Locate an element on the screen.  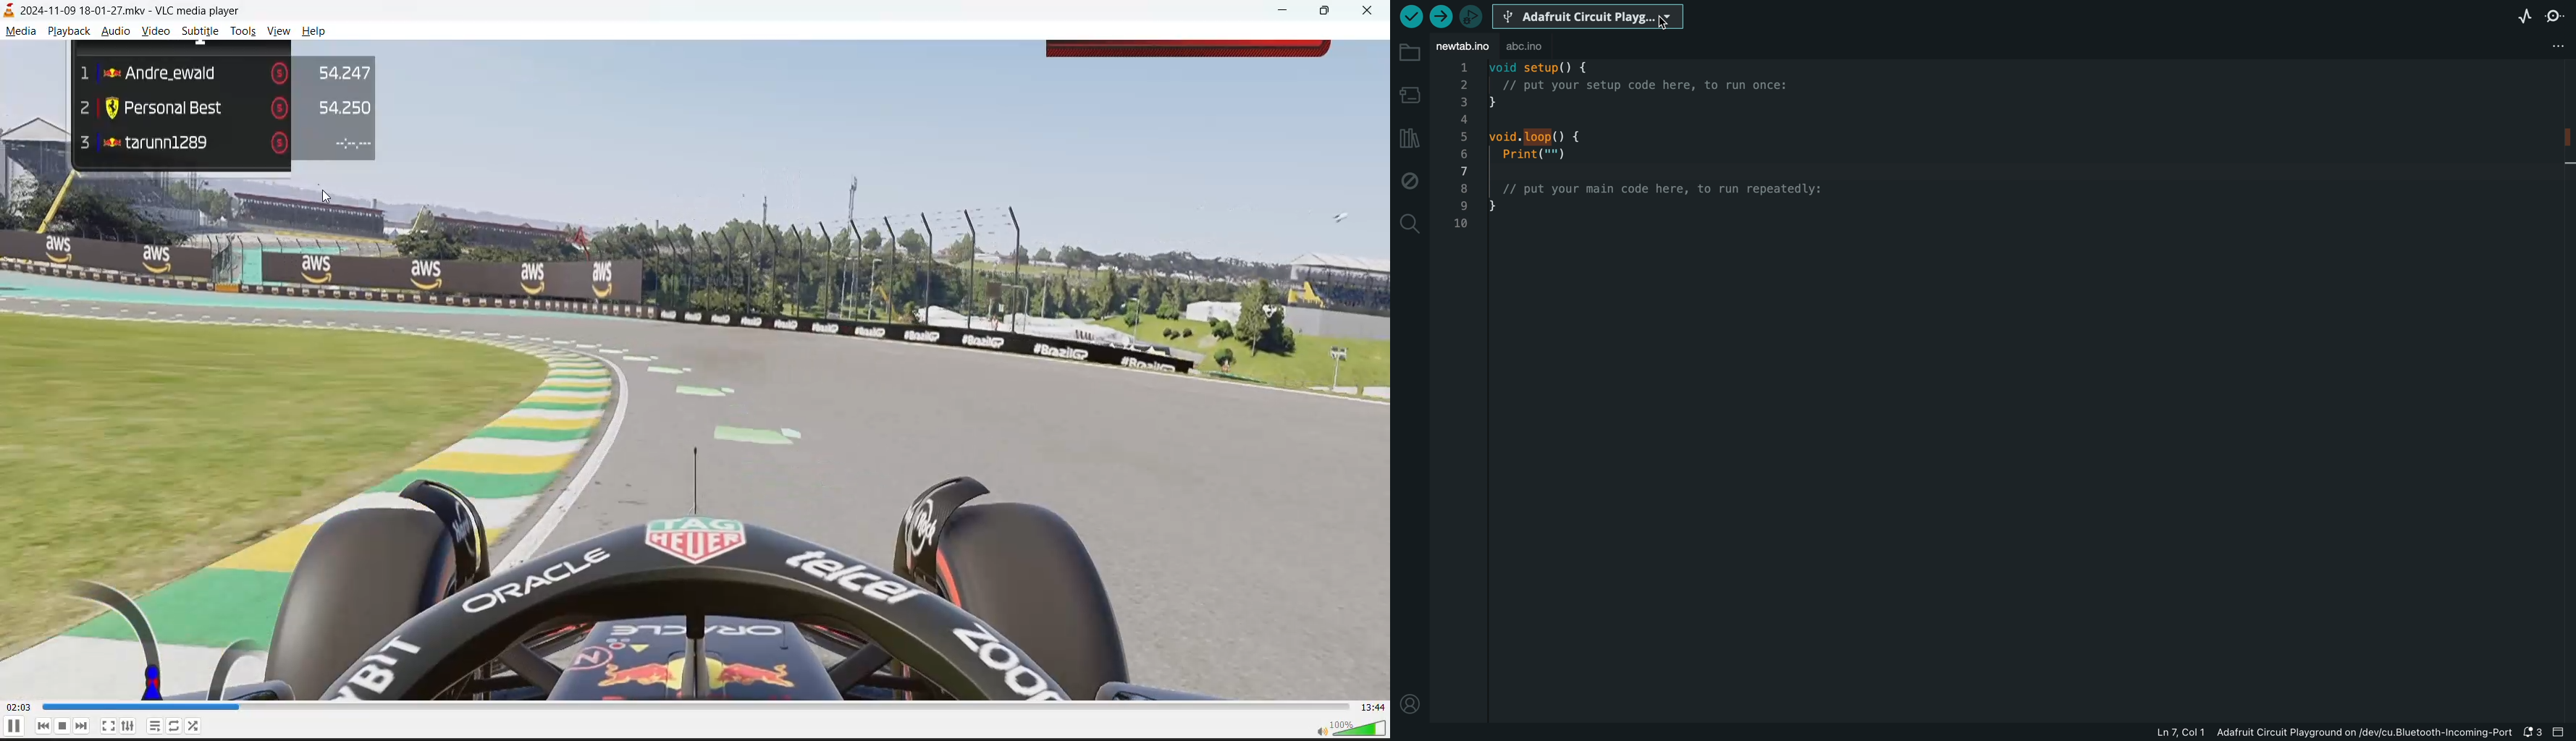
subtitle is located at coordinates (201, 32).